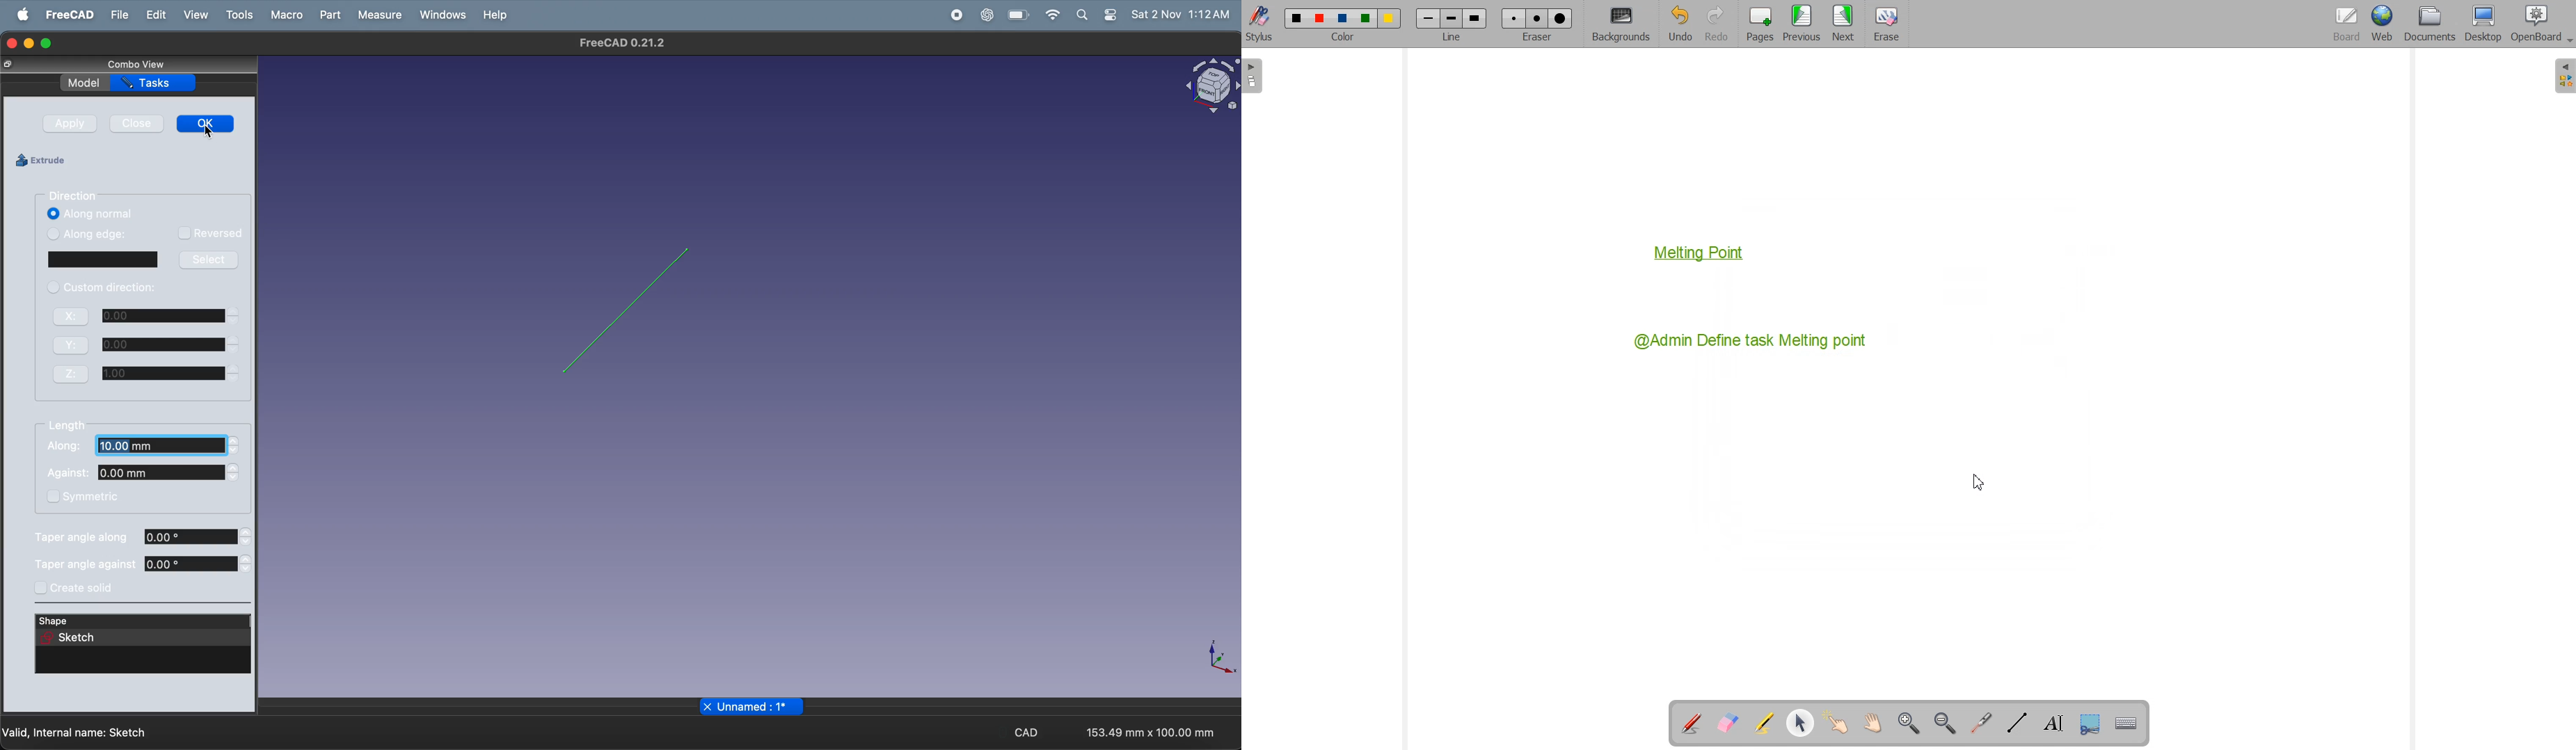  I want to click on axis, so click(1208, 659).